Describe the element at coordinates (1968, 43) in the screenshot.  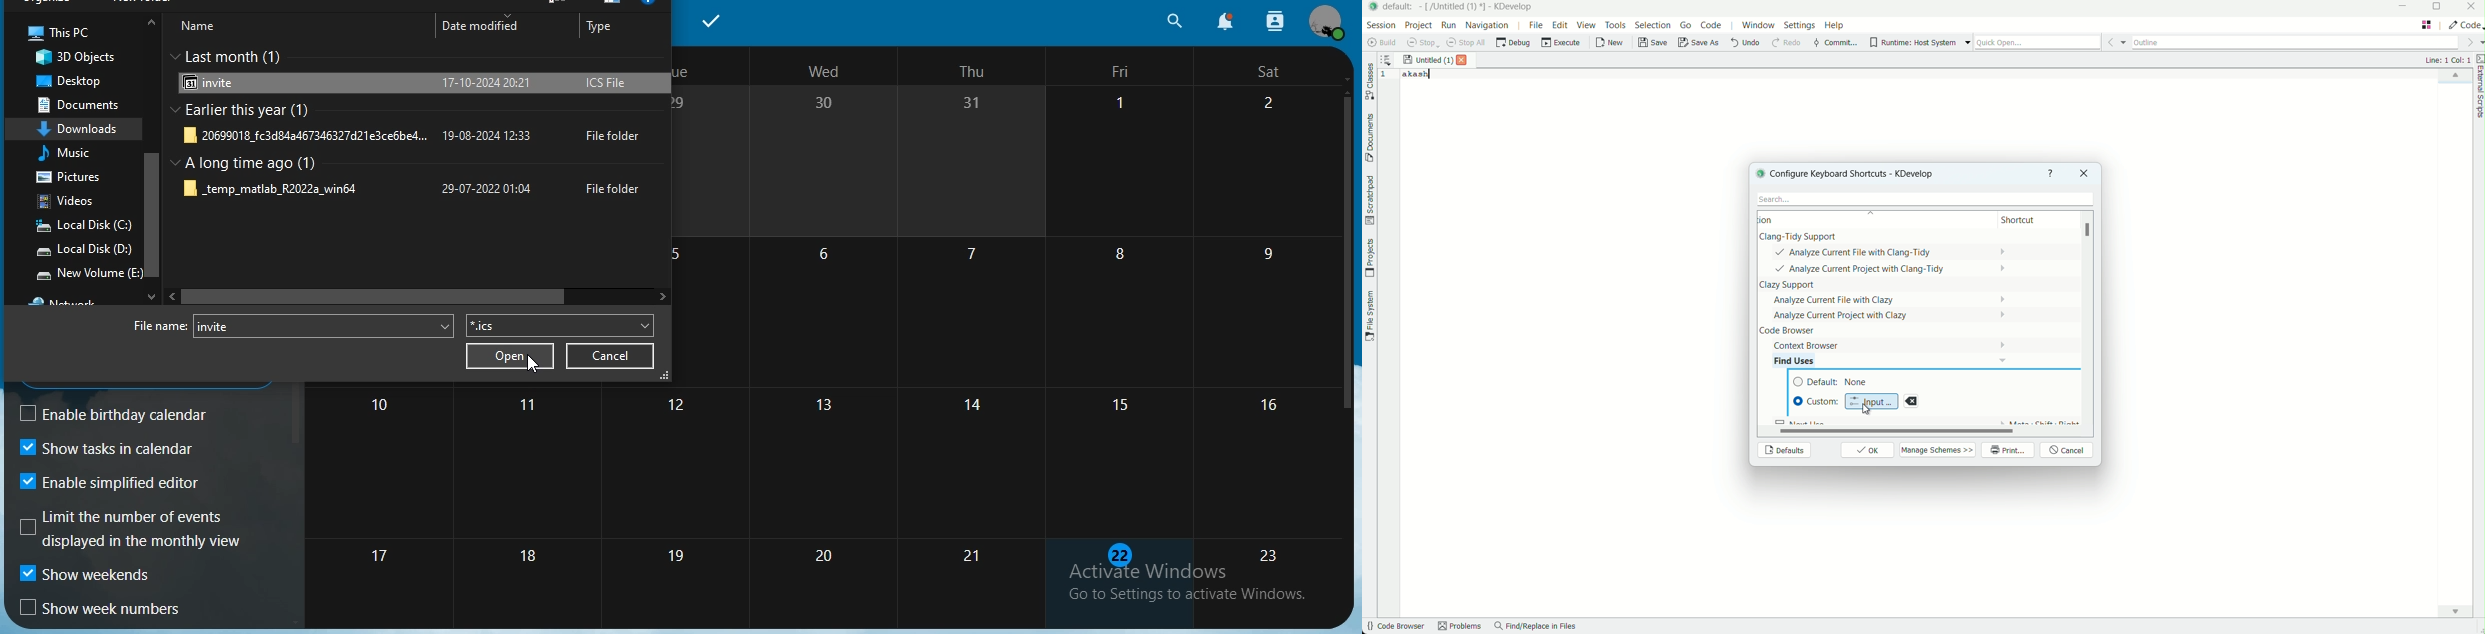
I see `more options` at that location.